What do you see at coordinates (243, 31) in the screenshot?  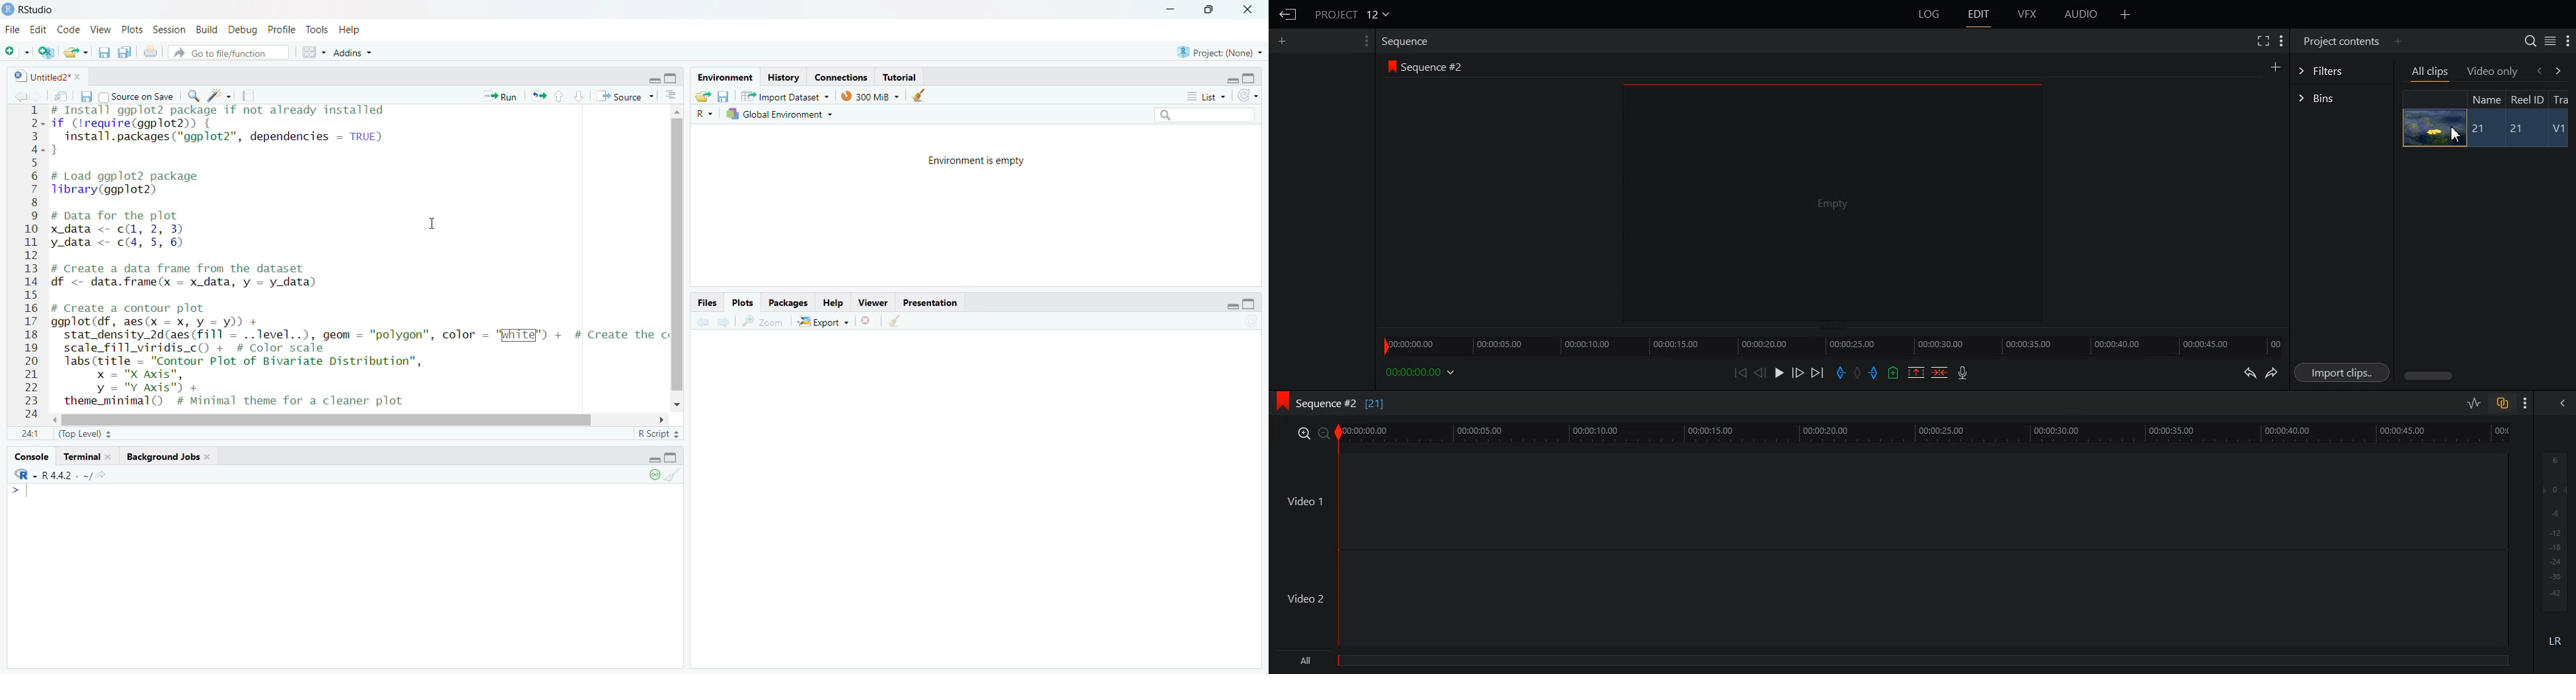 I see `Debug` at bounding box center [243, 31].